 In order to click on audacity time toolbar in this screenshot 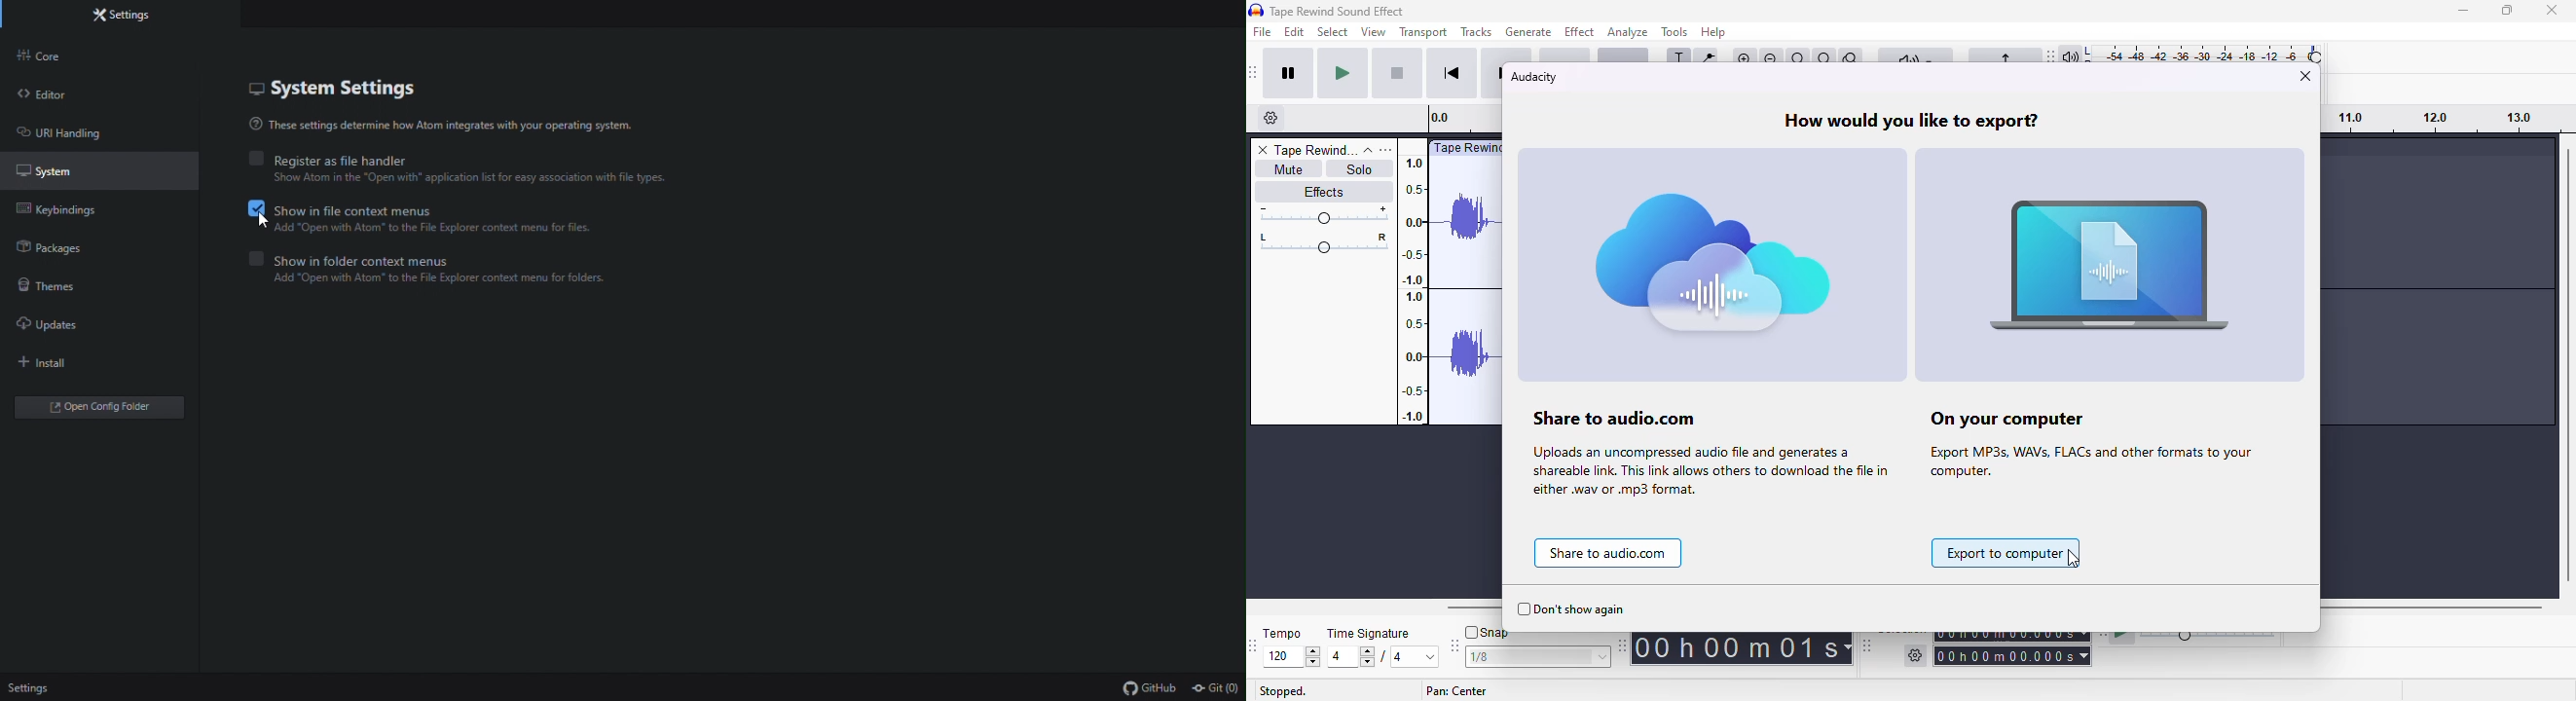, I will do `click(1738, 646)`.